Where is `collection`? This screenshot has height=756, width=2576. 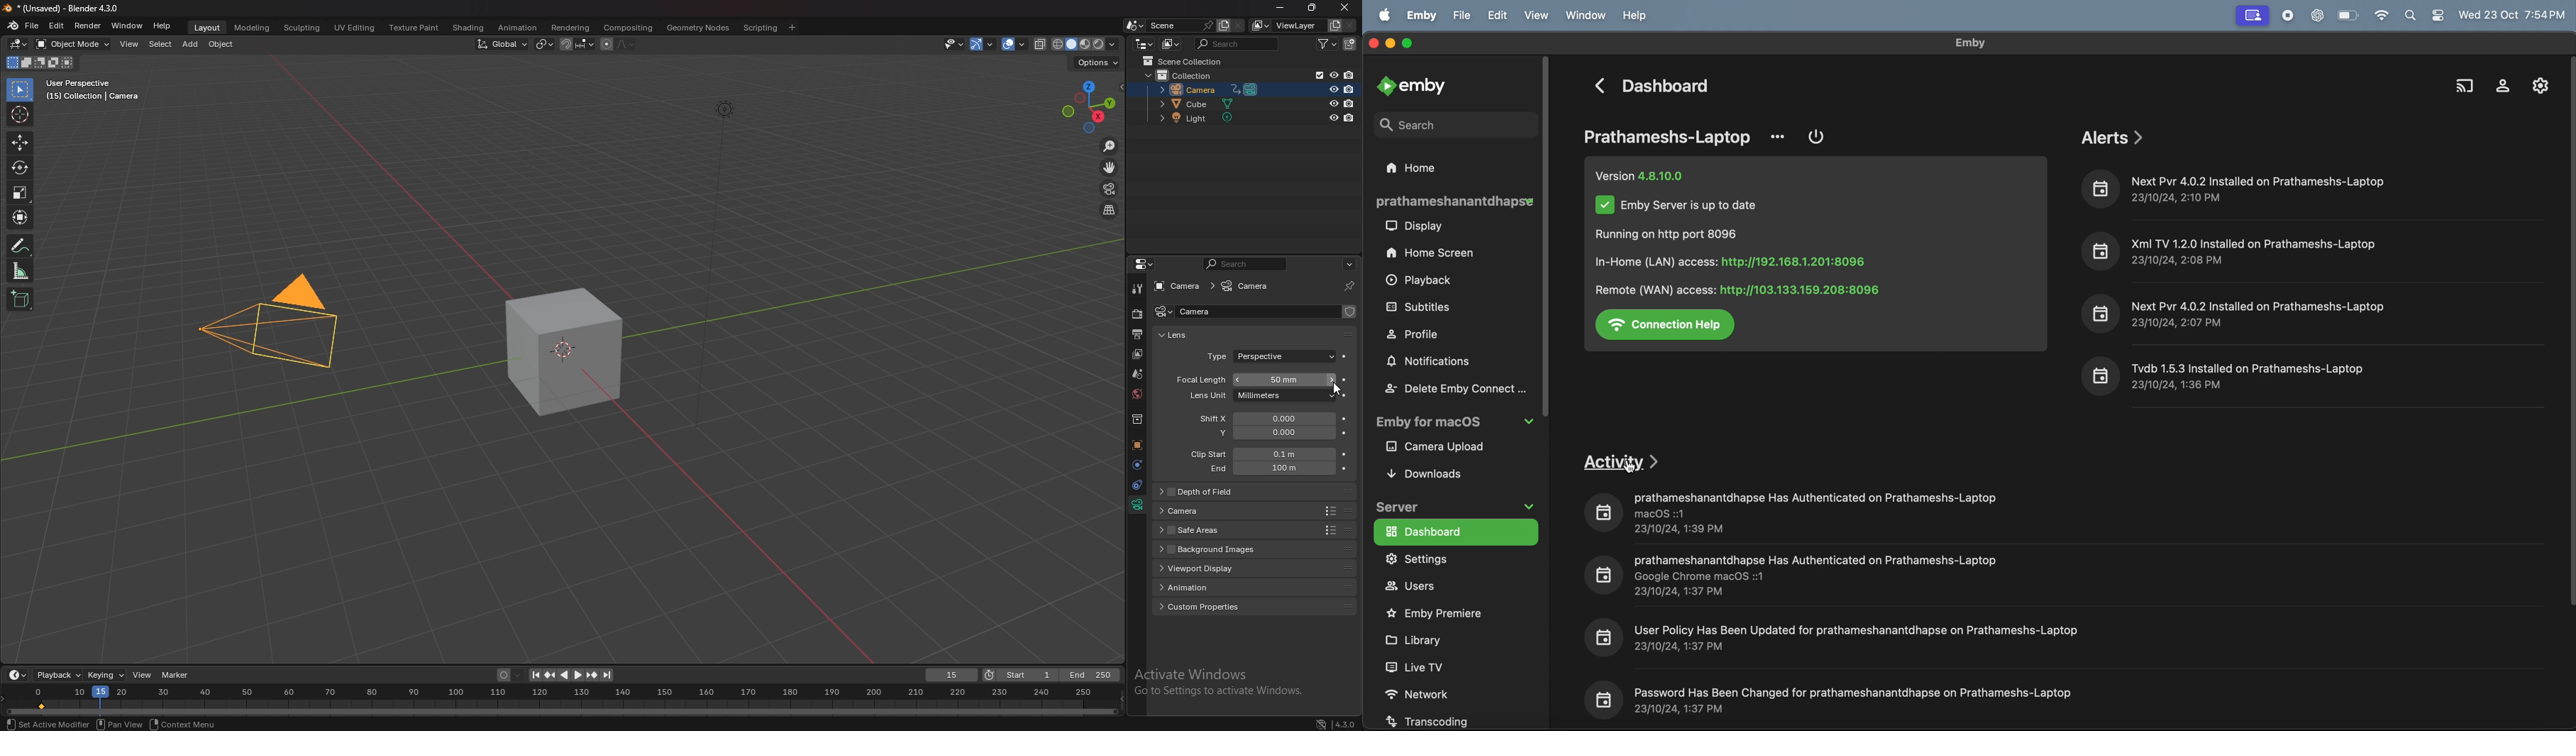
collection is located at coordinates (1185, 75).